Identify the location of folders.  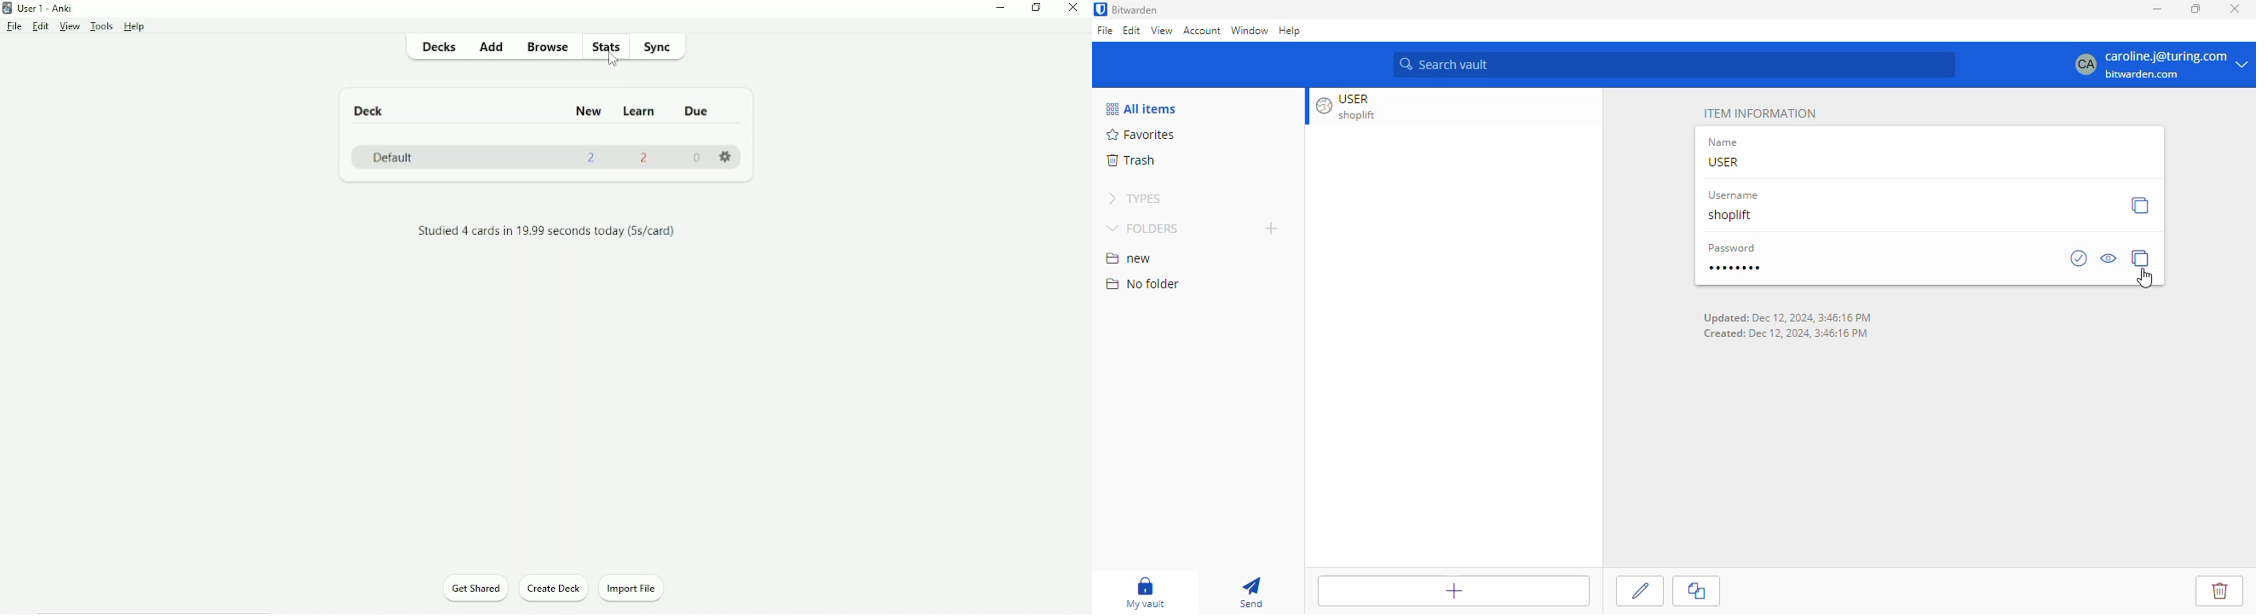
(1143, 229).